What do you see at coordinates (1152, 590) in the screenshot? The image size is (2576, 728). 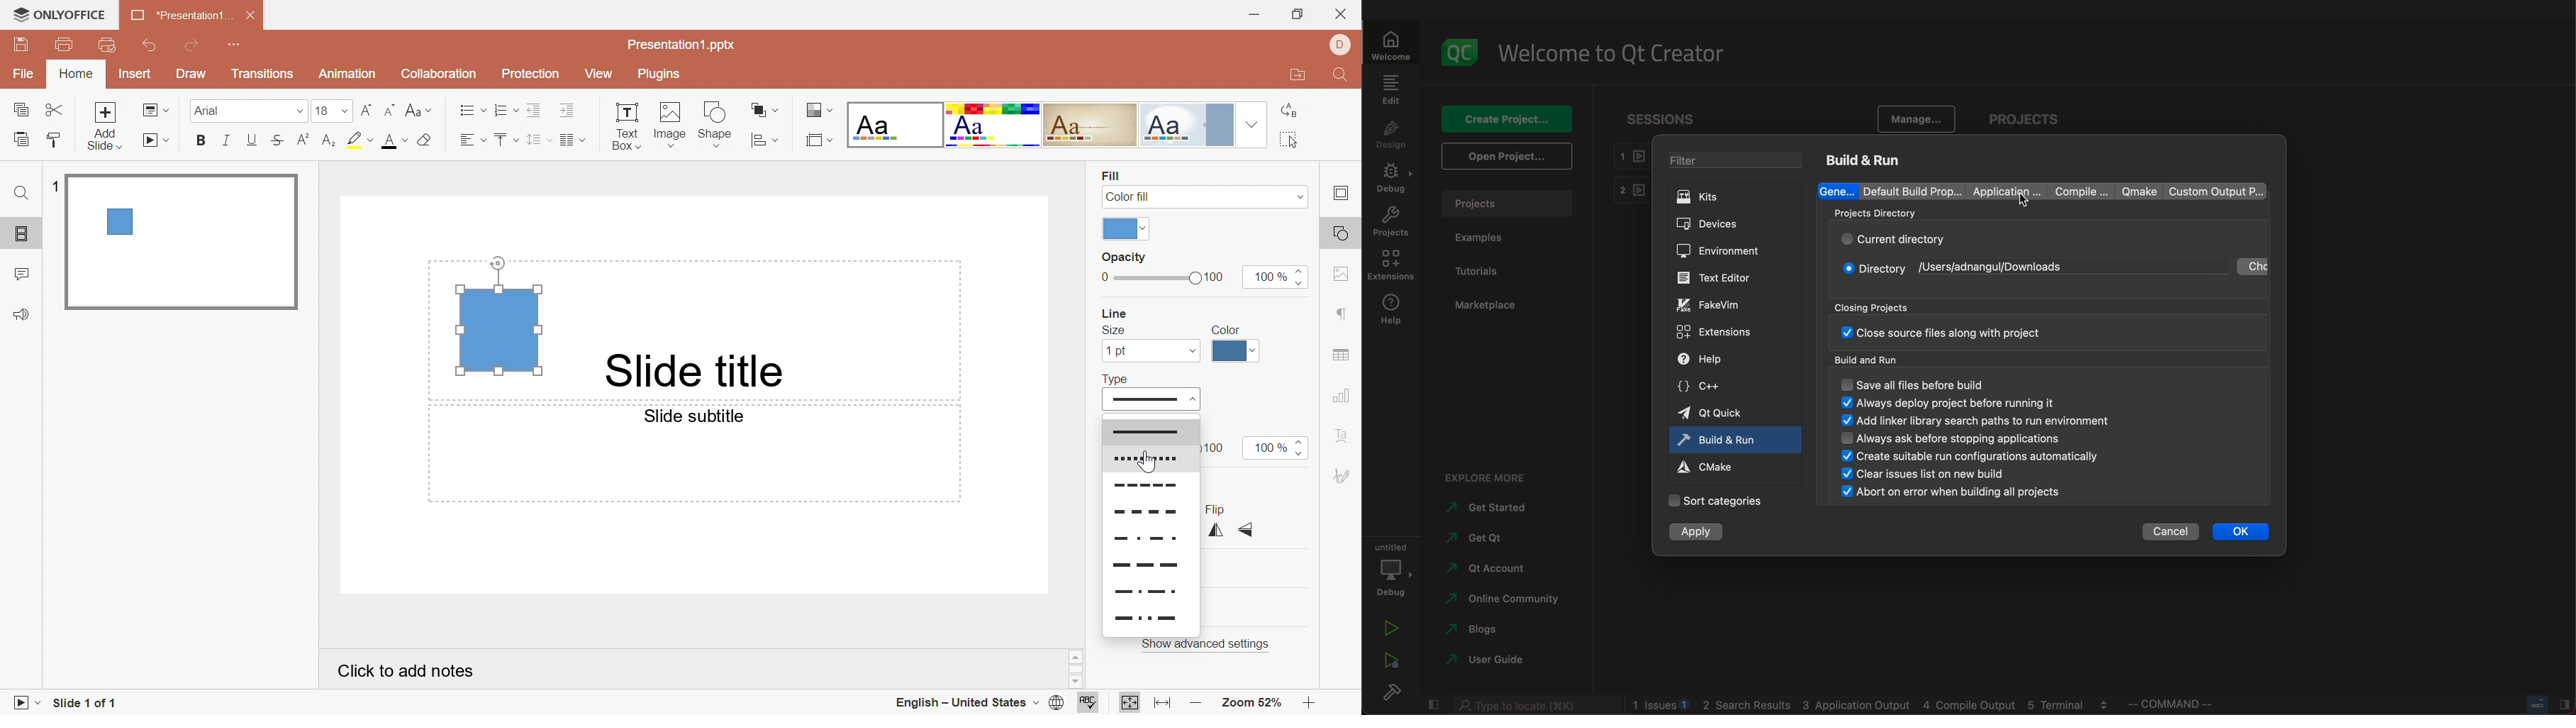 I see `line` at bounding box center [1152, 590].